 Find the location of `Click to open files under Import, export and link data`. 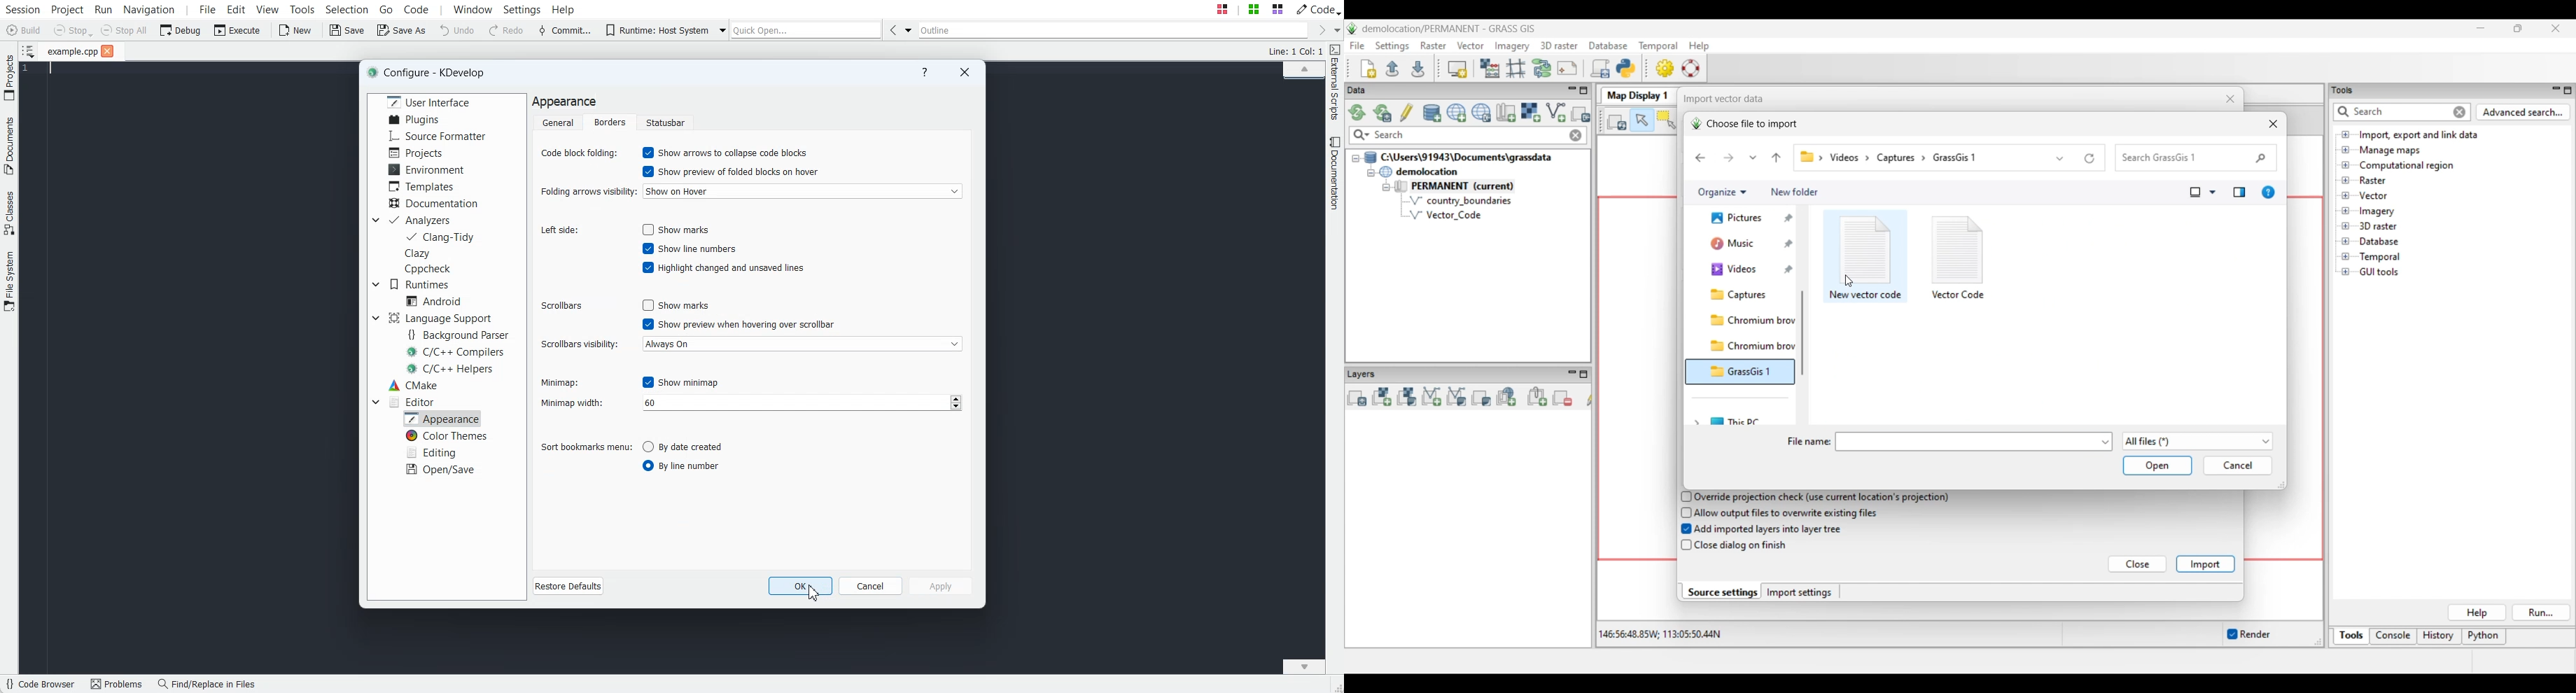

Click to open files under Import, export and link data is located at coordinates (2346, 134).